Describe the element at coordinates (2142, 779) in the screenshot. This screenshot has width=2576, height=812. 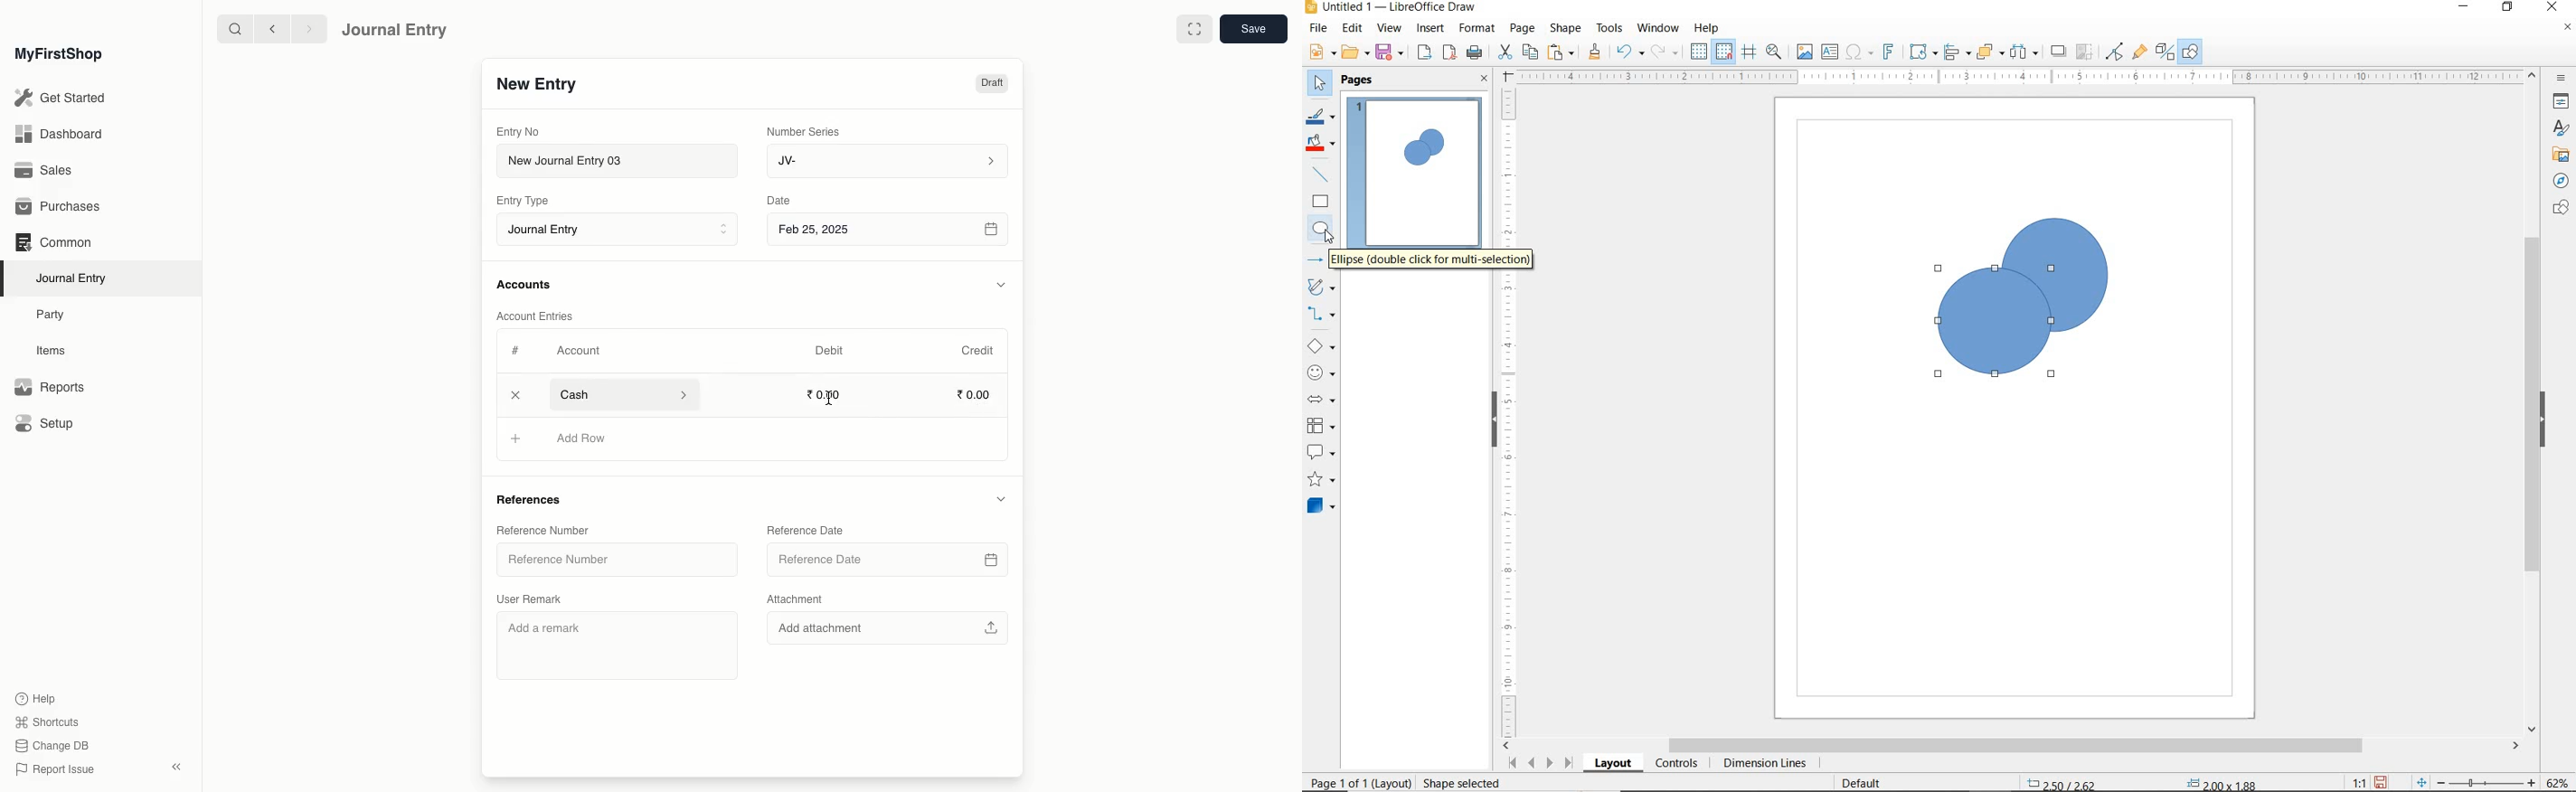
I see `STANDARD SELECTION` at that location.